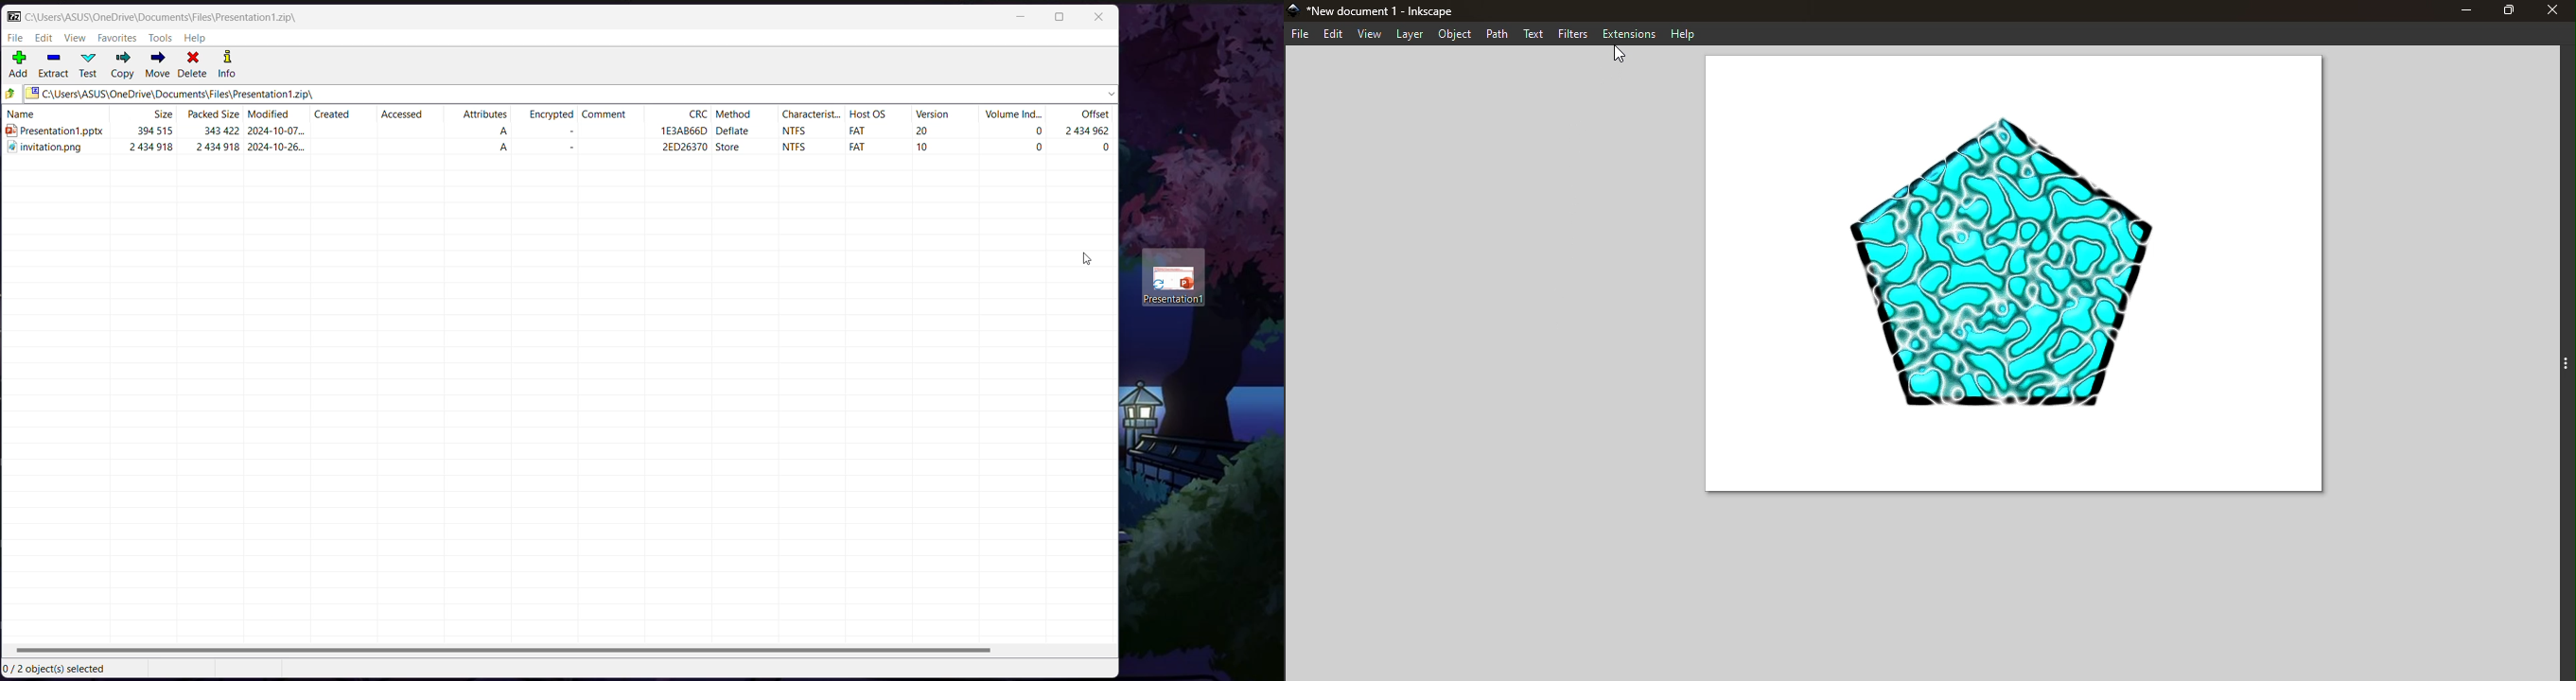  Describe the element at coordinates (19, 65) in the screenshot. I see `Add` at that location.